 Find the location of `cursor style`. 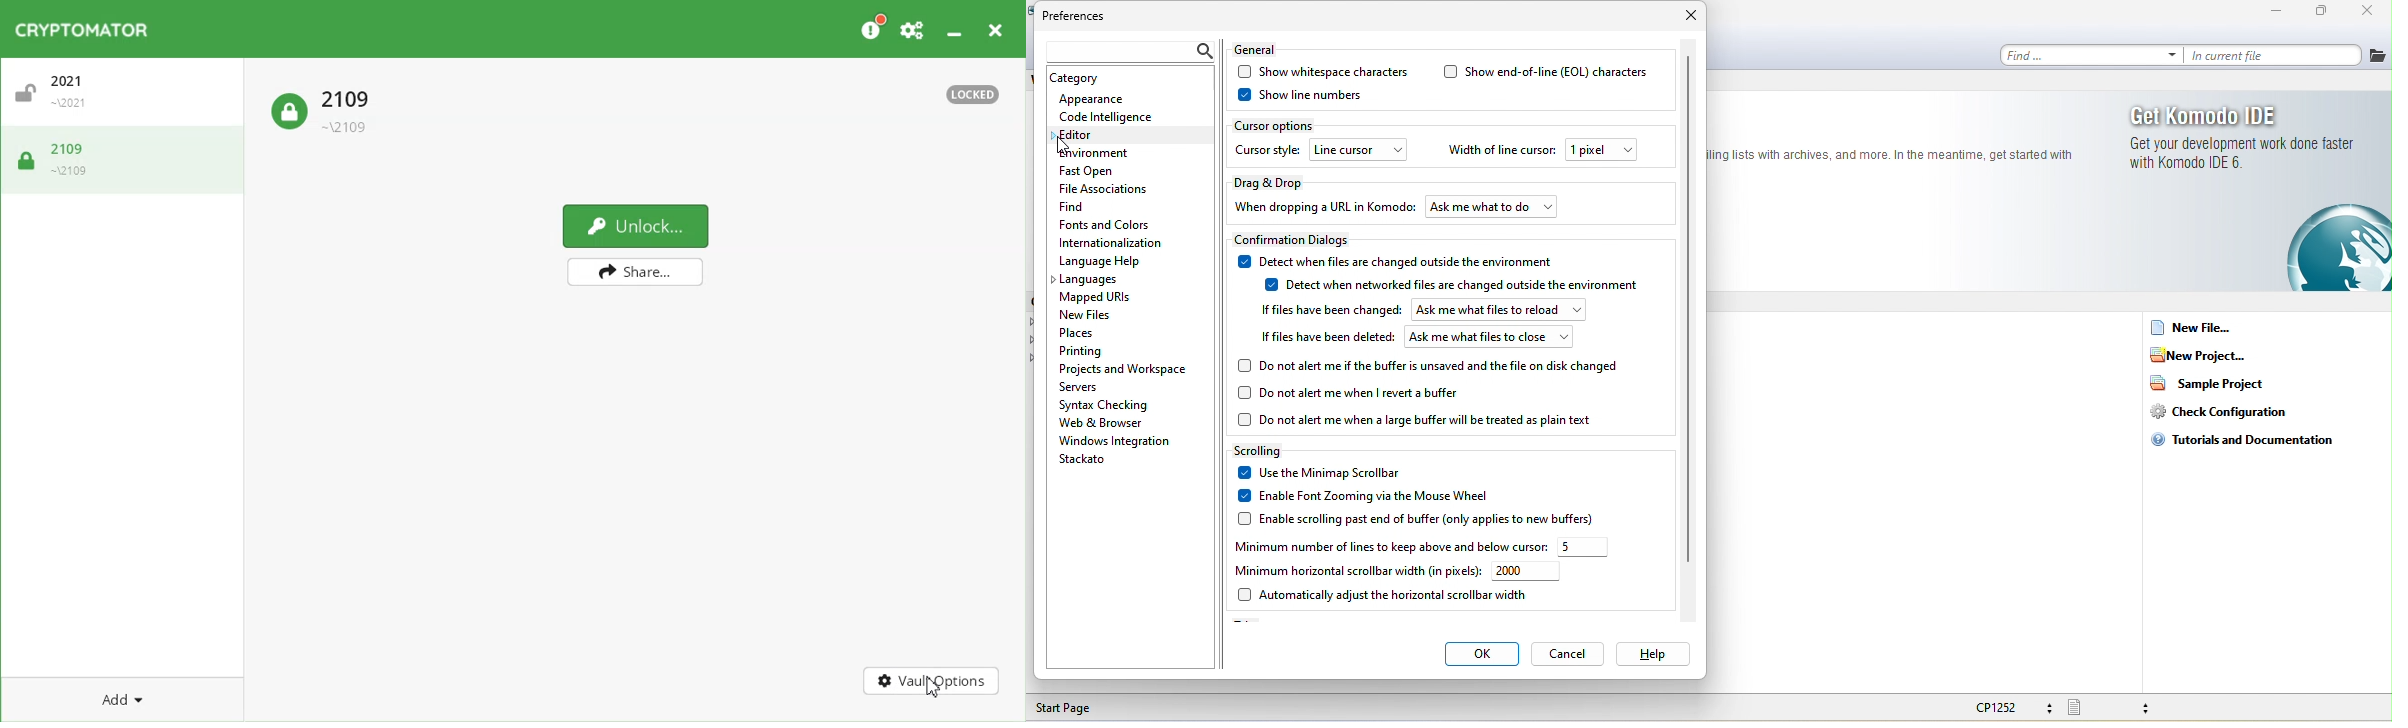

cursor style is located at coordinates (1268, 150).